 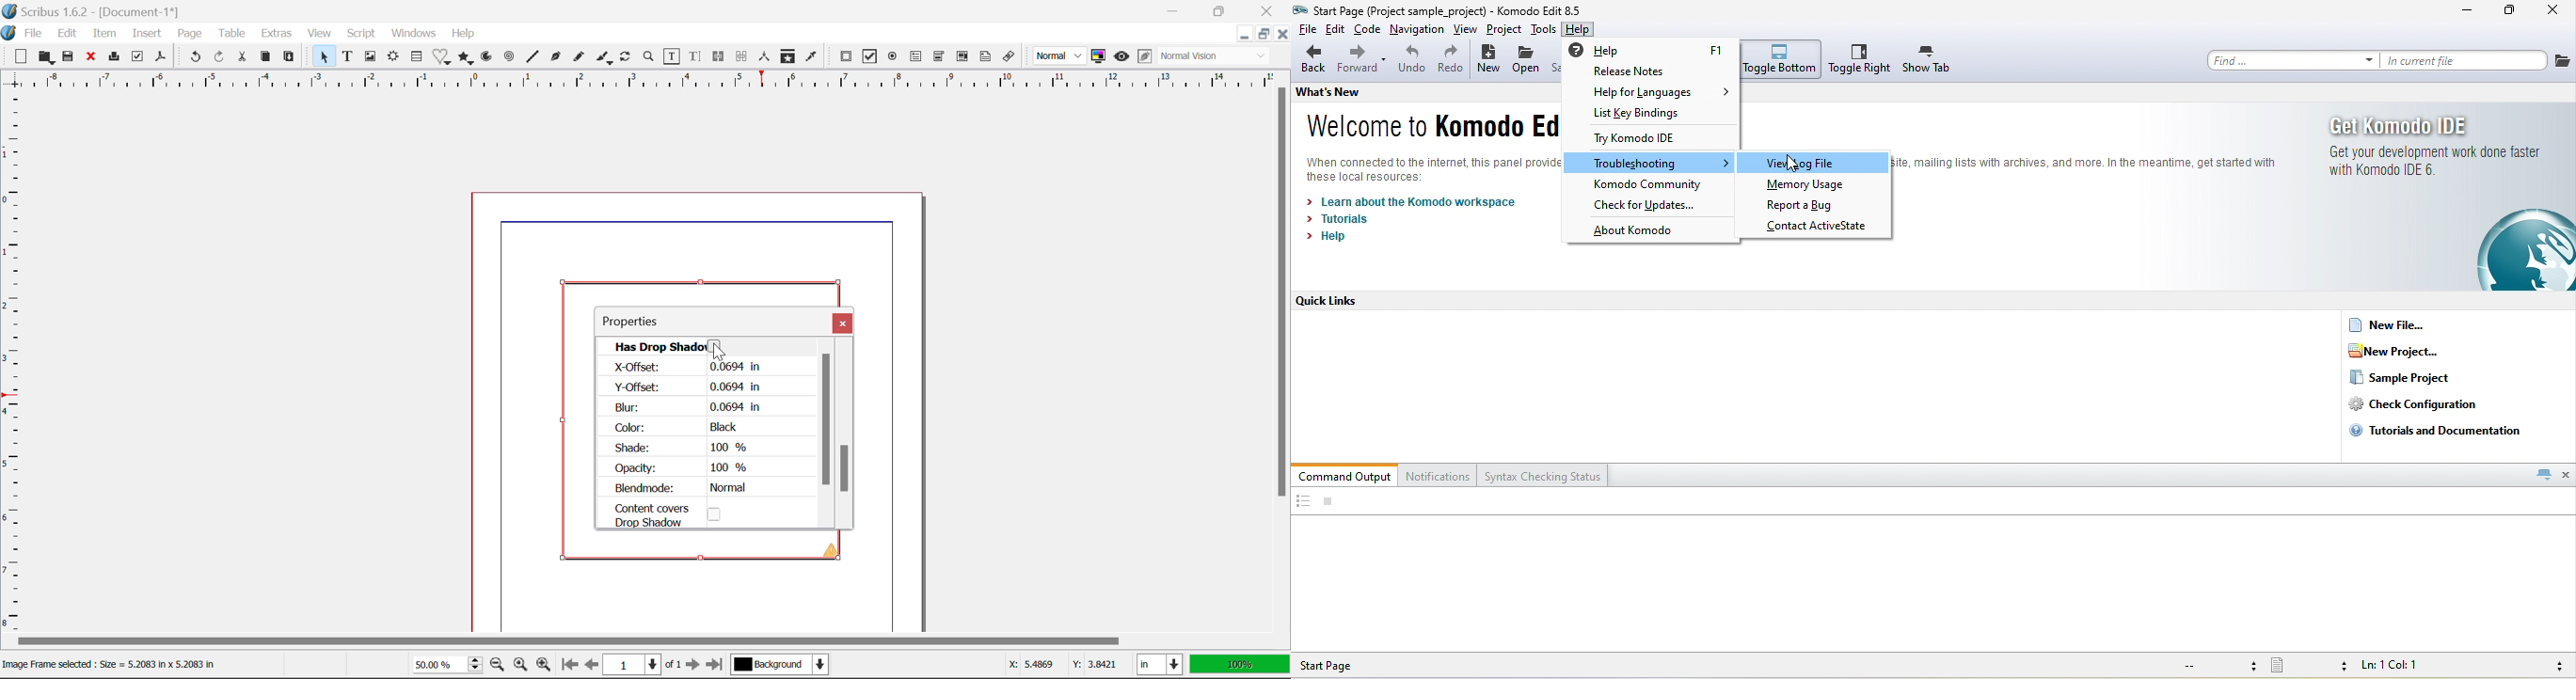 I want to click on Blendmode: Normal, so click(x=686, y=488).